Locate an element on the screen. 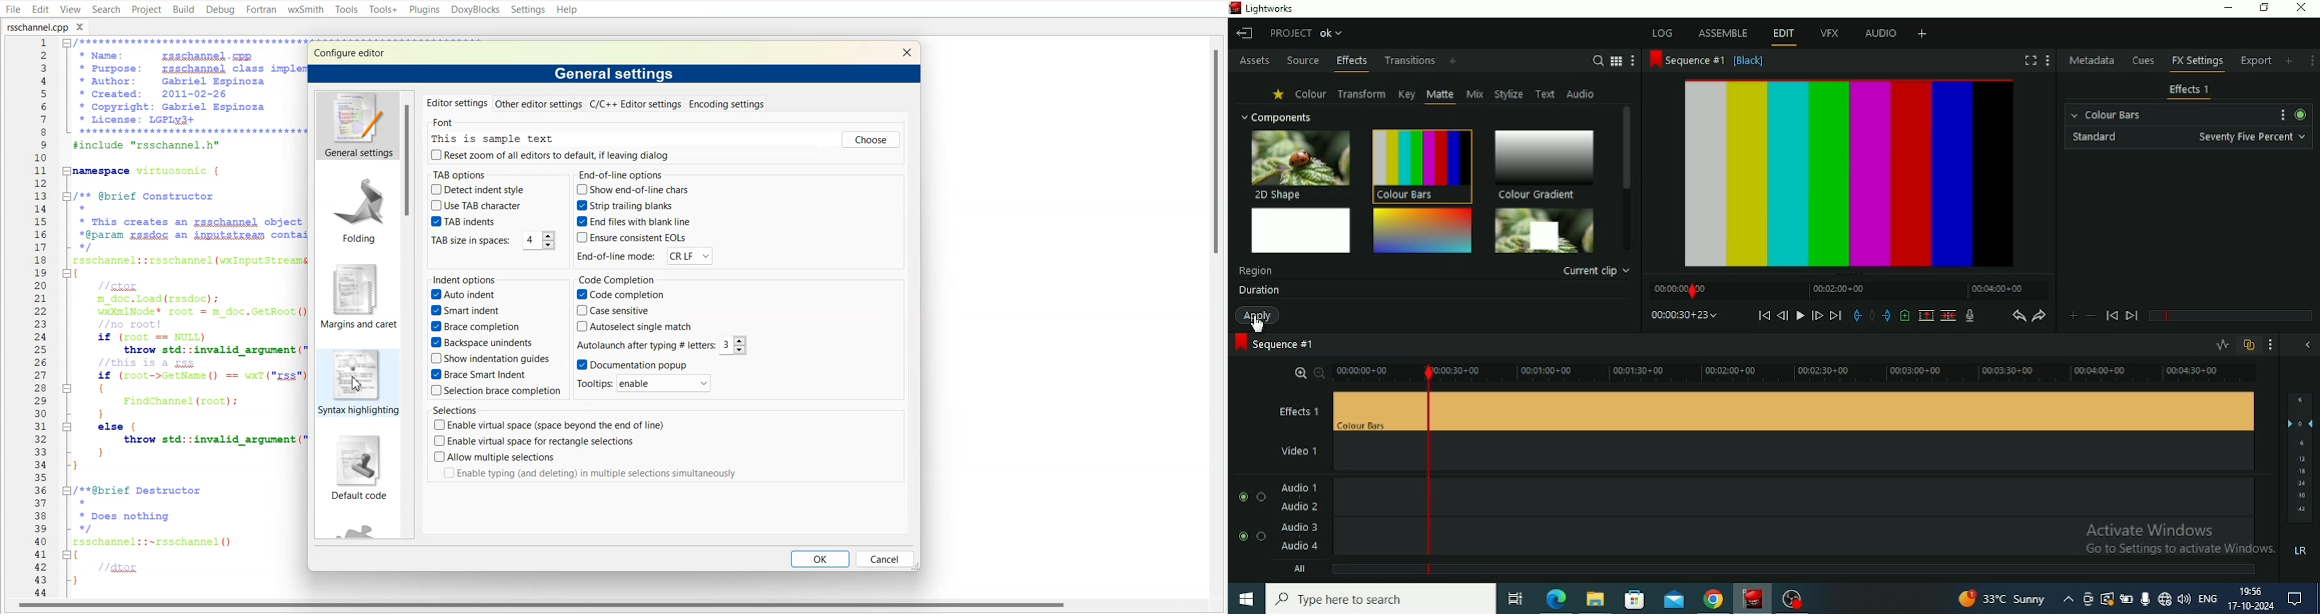 The width and height of the screenshot is (2324, 616). Standard is located at coordinates (2187, 137).